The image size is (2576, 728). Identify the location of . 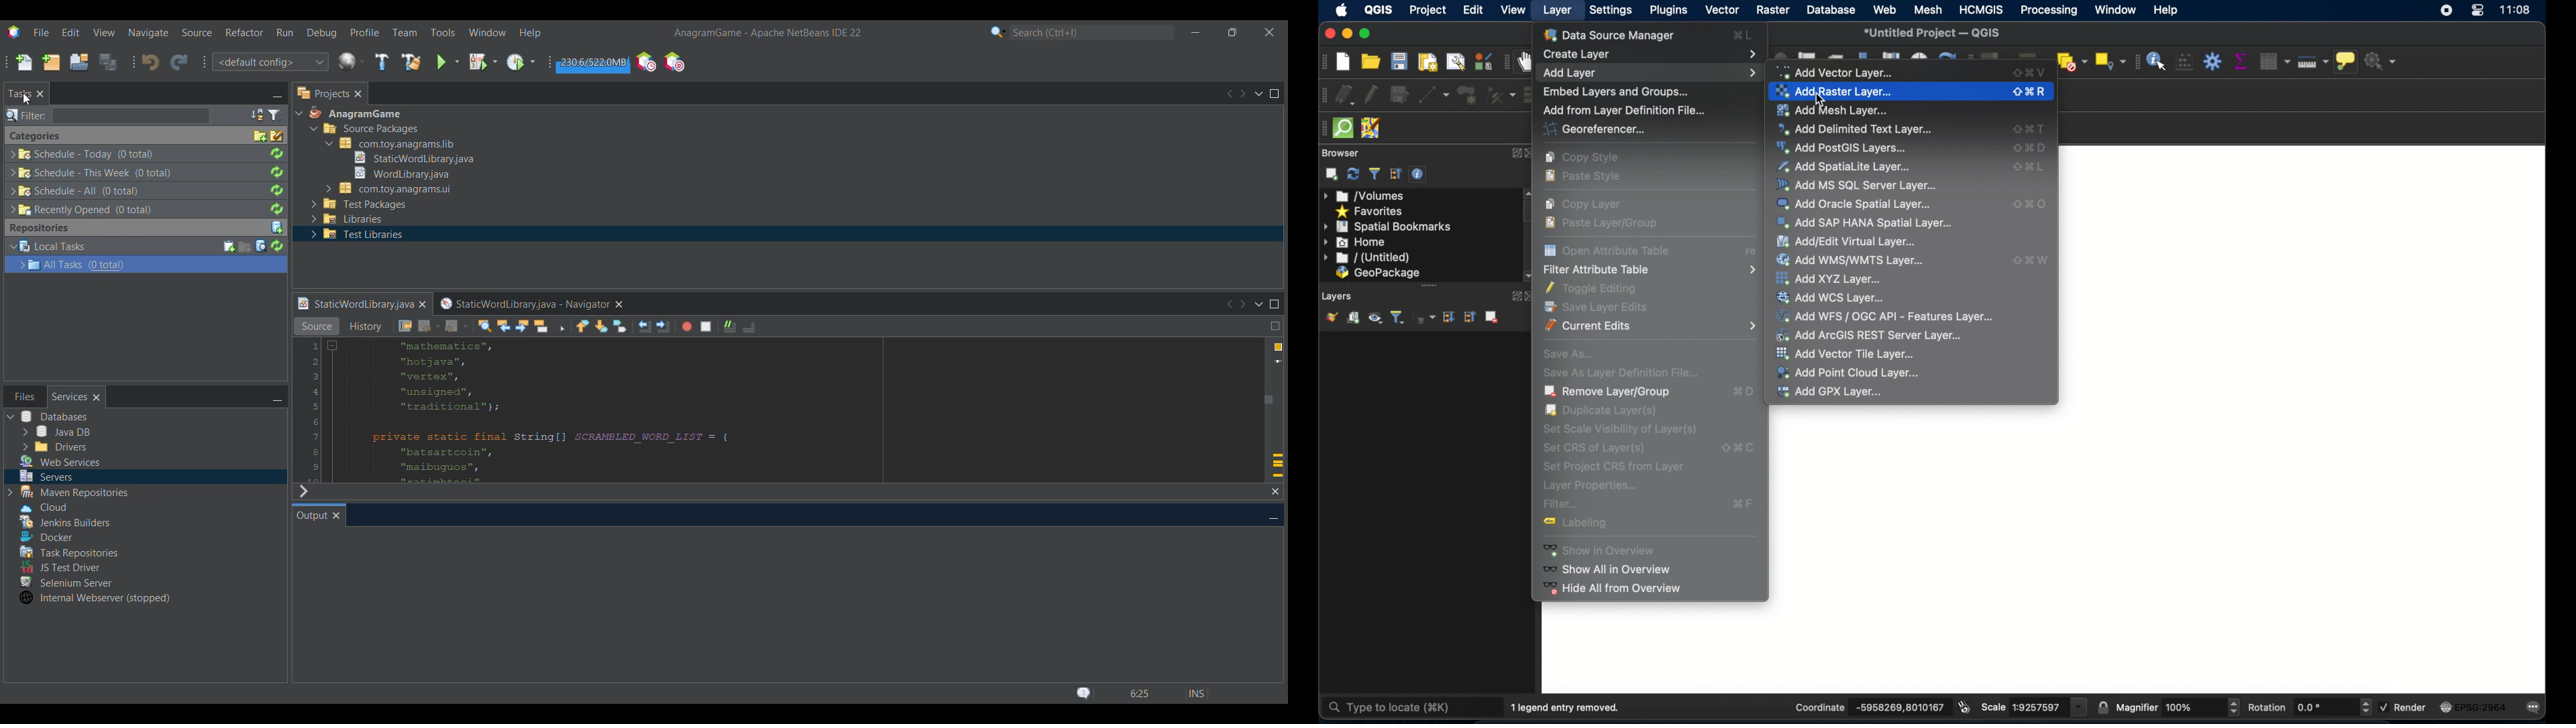
(62, 566).